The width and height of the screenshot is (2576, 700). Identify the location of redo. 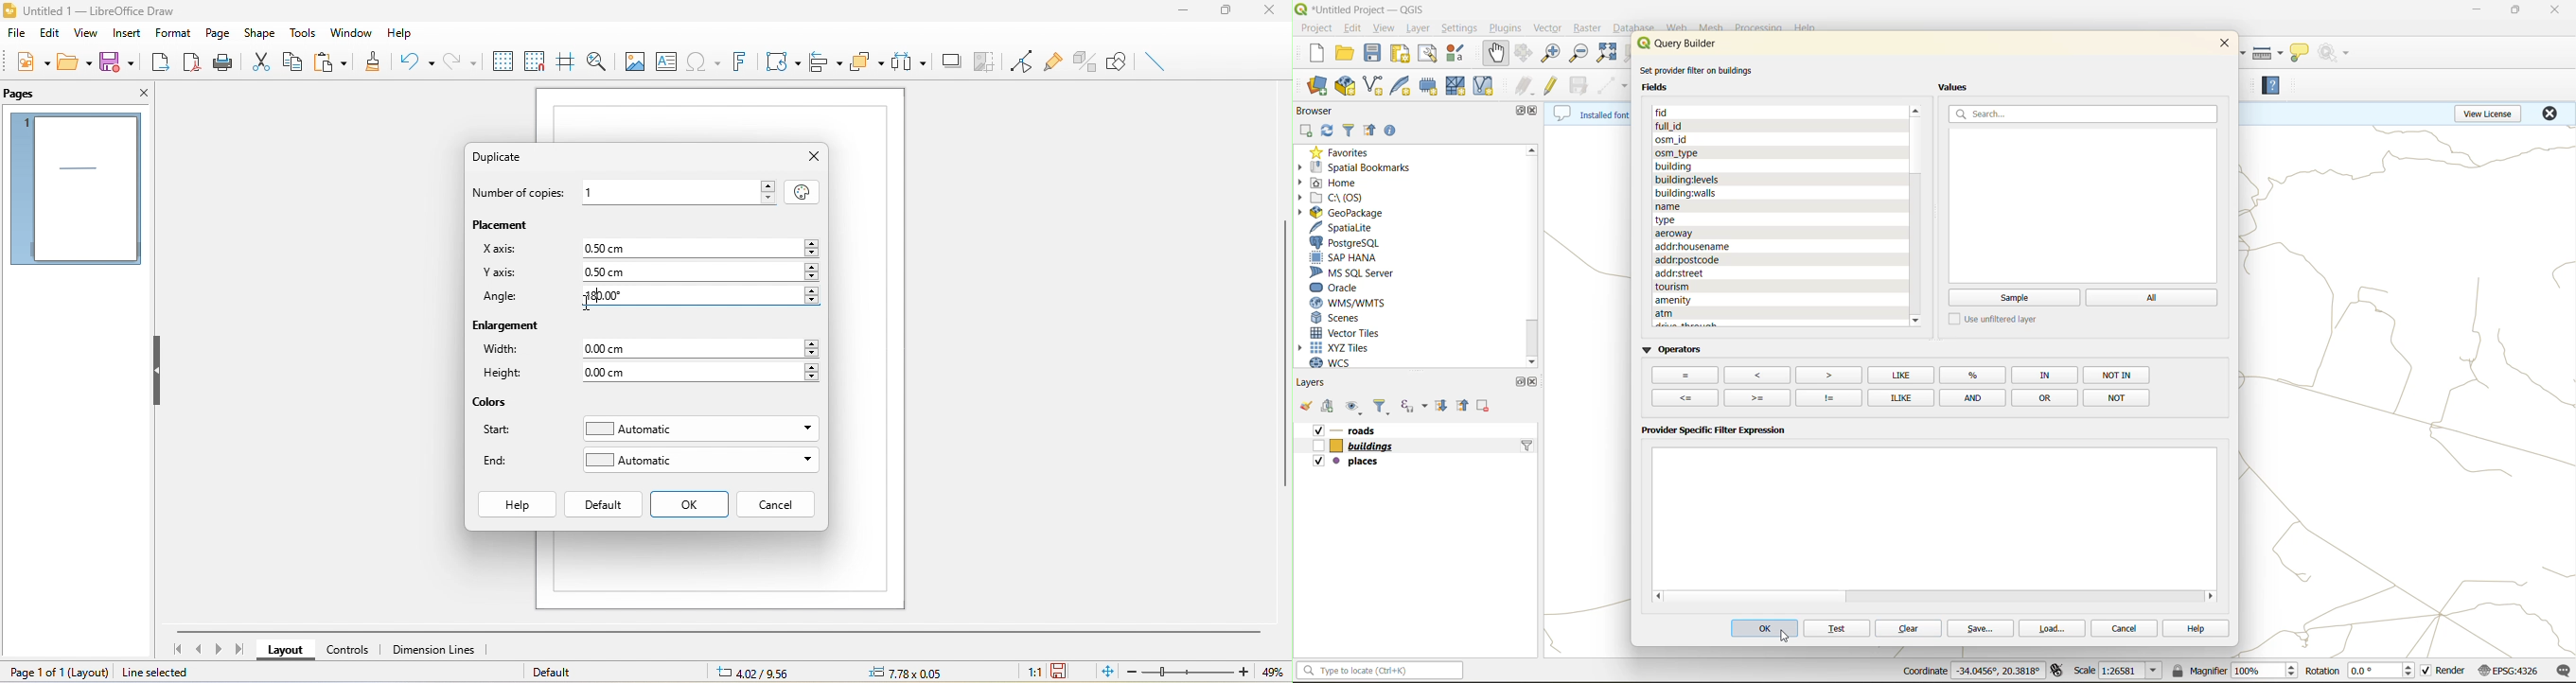
(461, 60).